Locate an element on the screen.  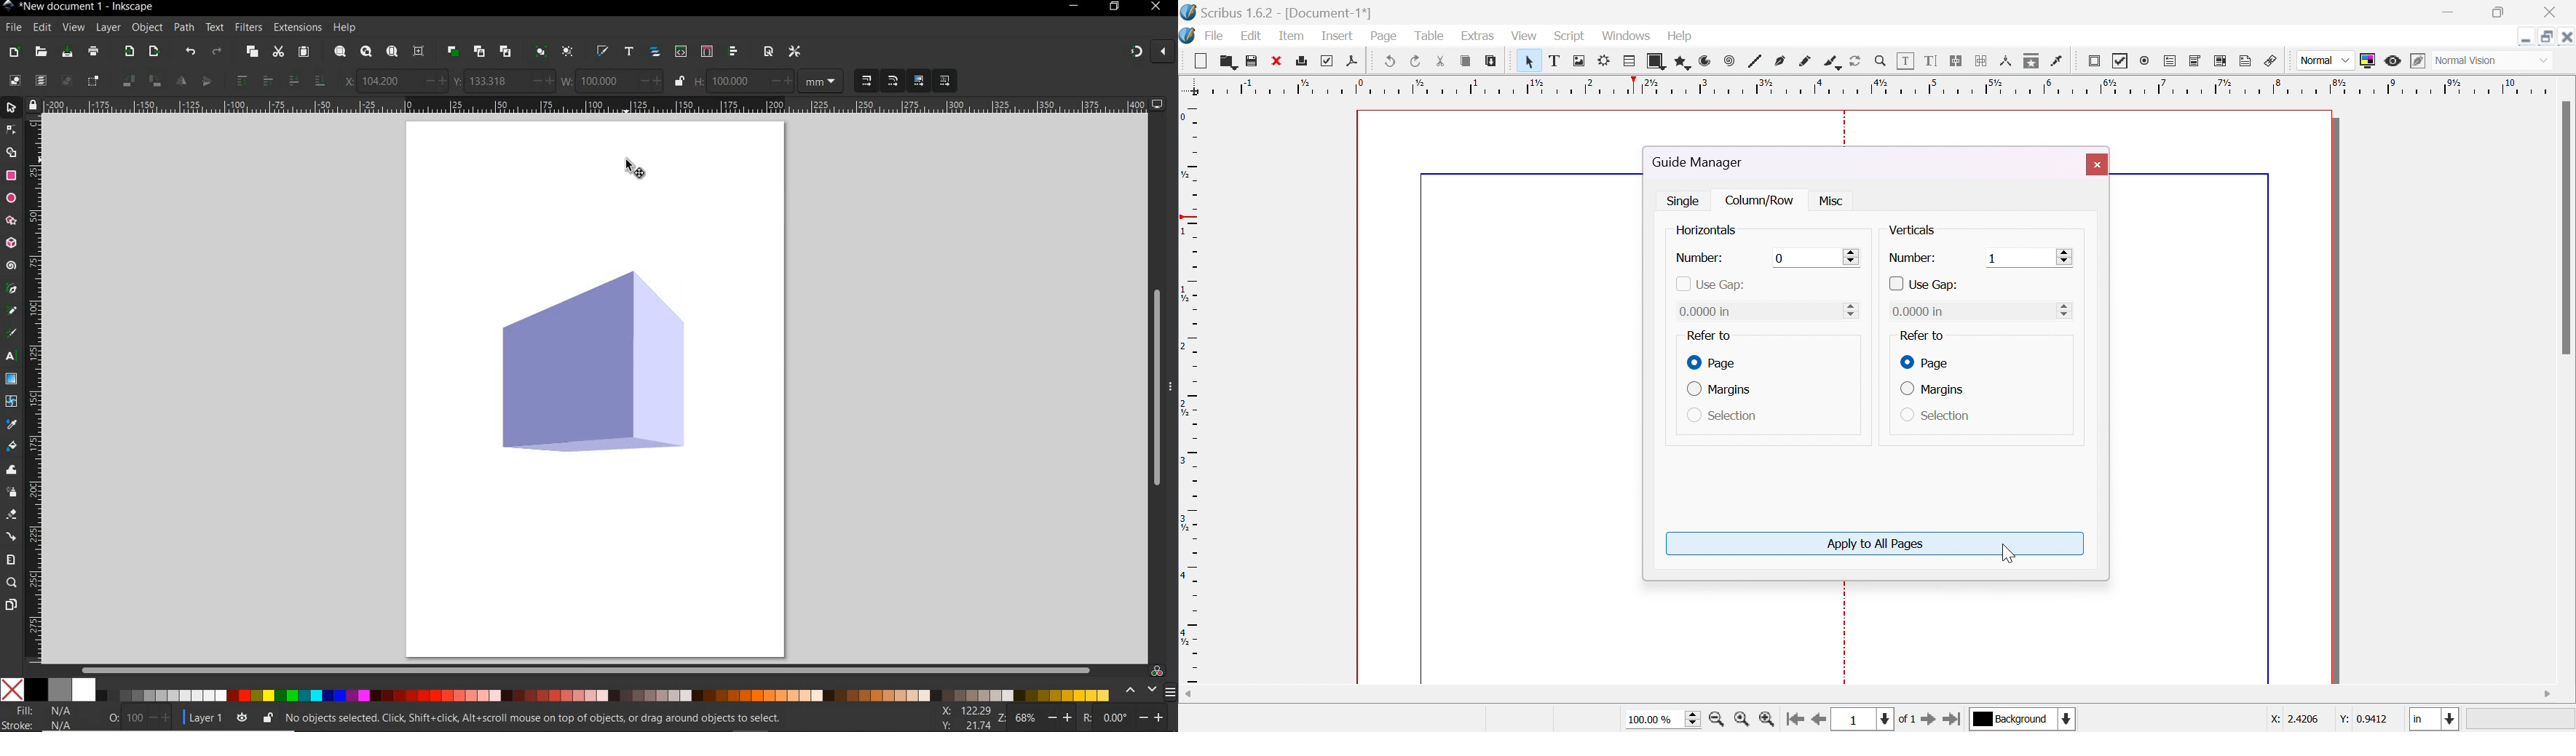
 is located at coordinates (1851, 309).